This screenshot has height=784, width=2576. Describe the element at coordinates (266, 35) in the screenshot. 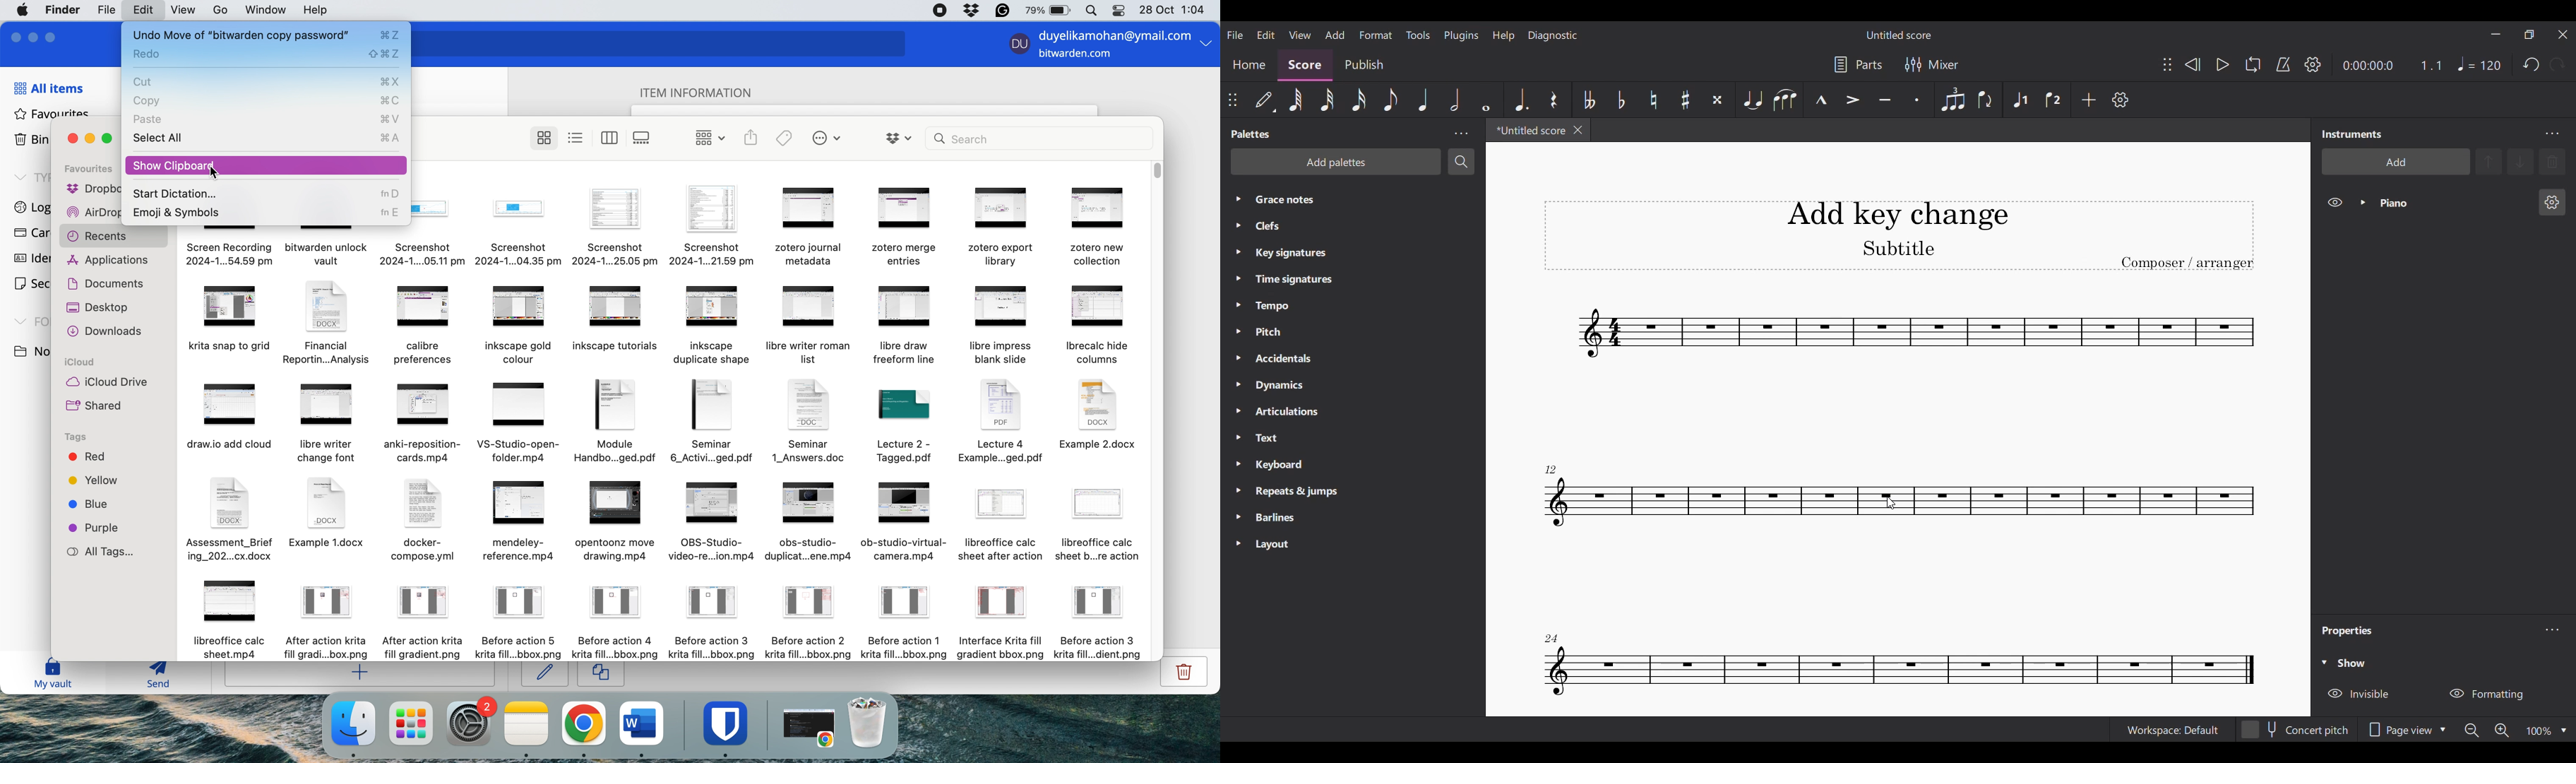

I see `undo move of item` at that location.